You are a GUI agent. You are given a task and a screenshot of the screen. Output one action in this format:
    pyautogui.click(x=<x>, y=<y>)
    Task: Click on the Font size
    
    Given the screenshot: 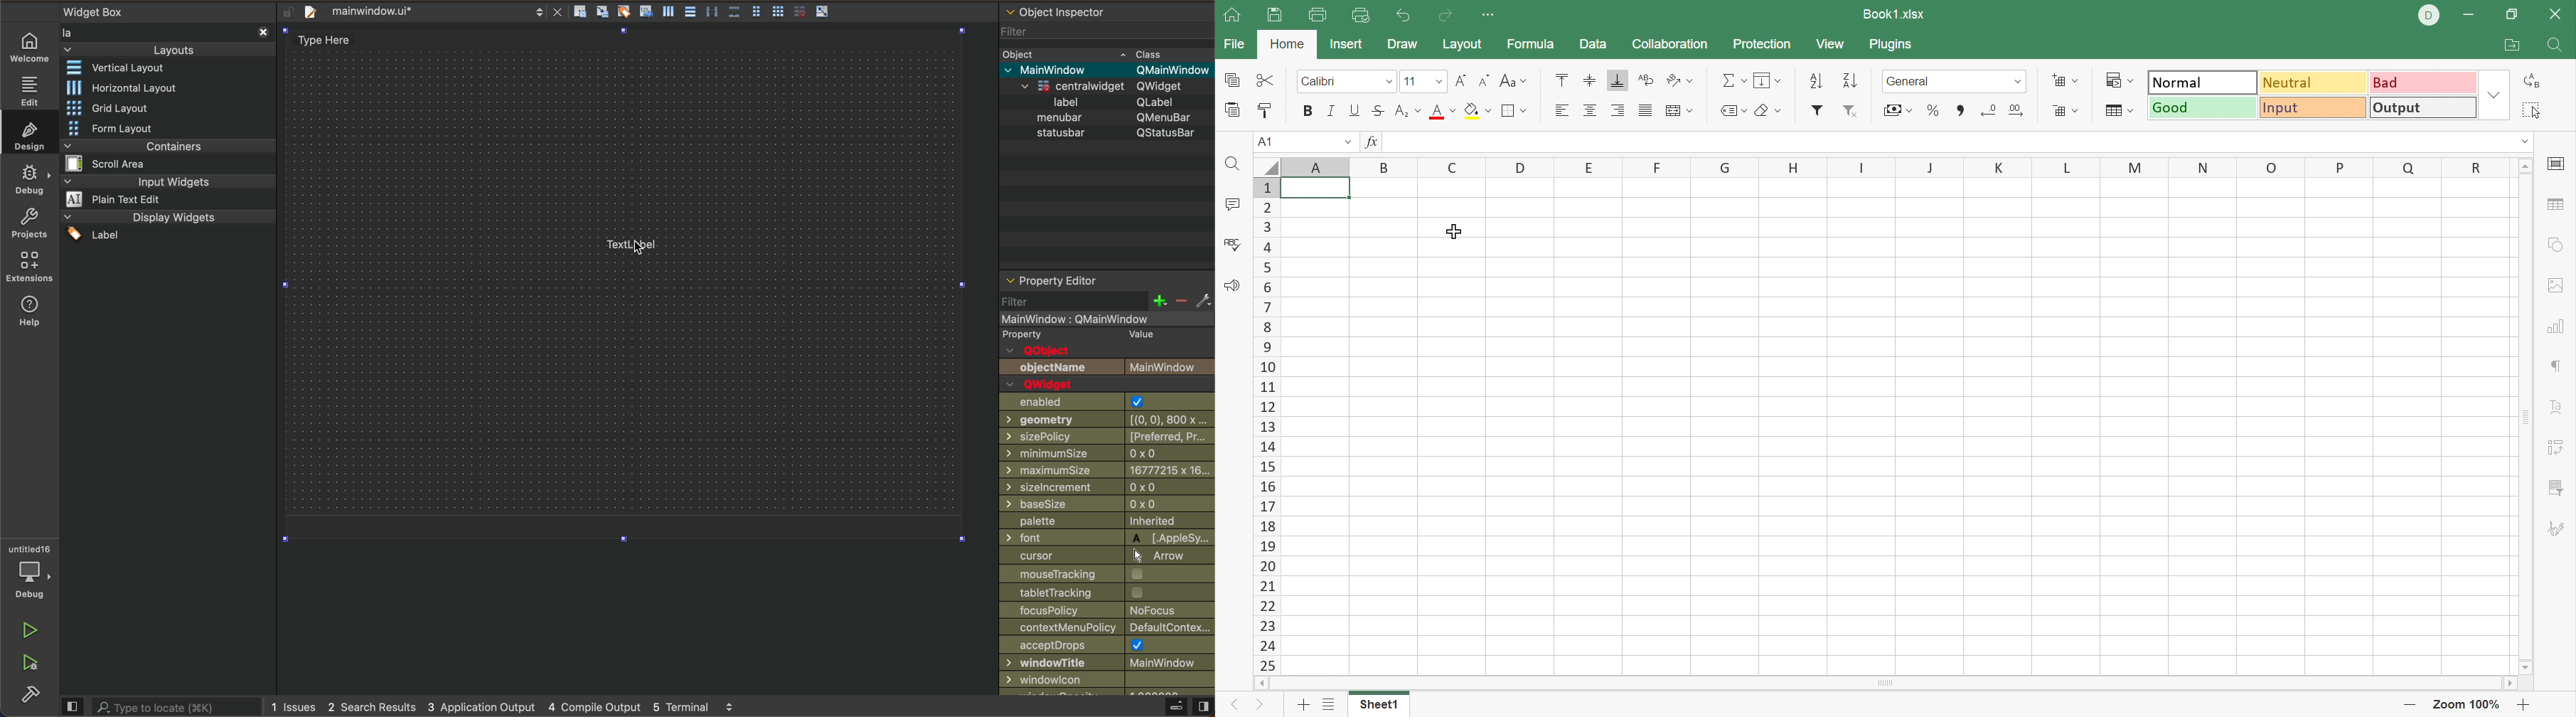 What is the action you would take?
    pyautogui.click(x=1424, y=82)
    